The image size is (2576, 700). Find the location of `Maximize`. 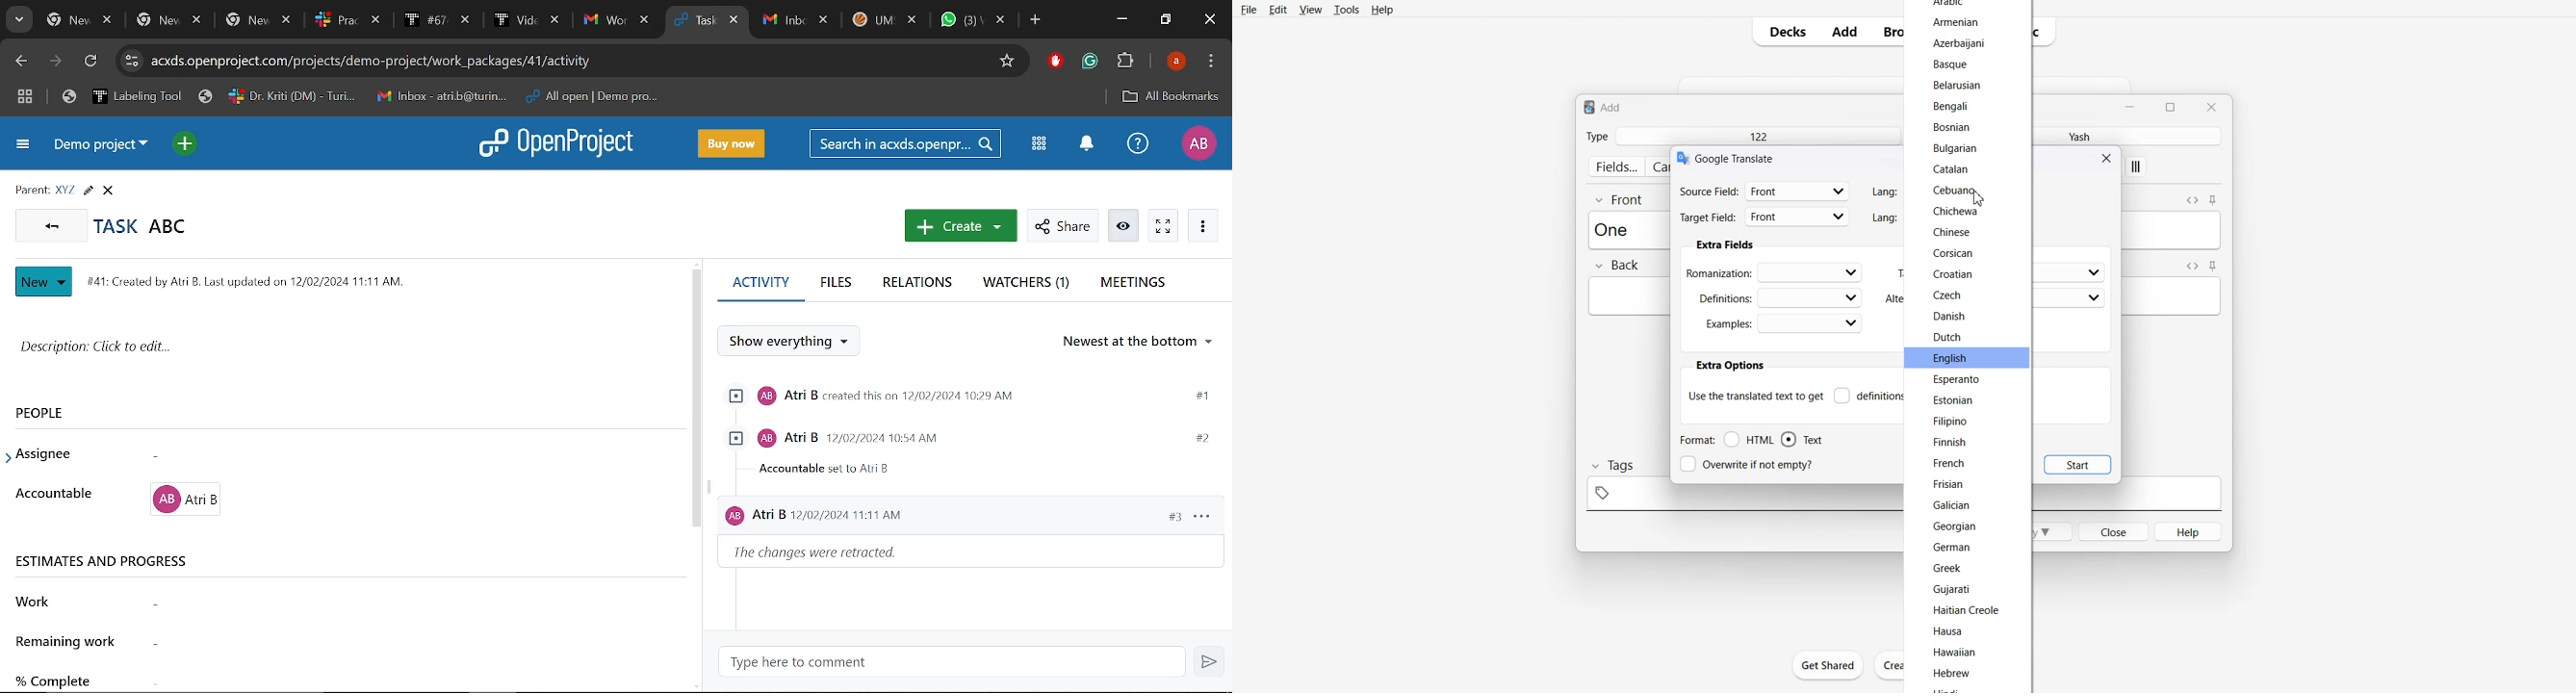

Maximize is located at coordinates (2173, 106).